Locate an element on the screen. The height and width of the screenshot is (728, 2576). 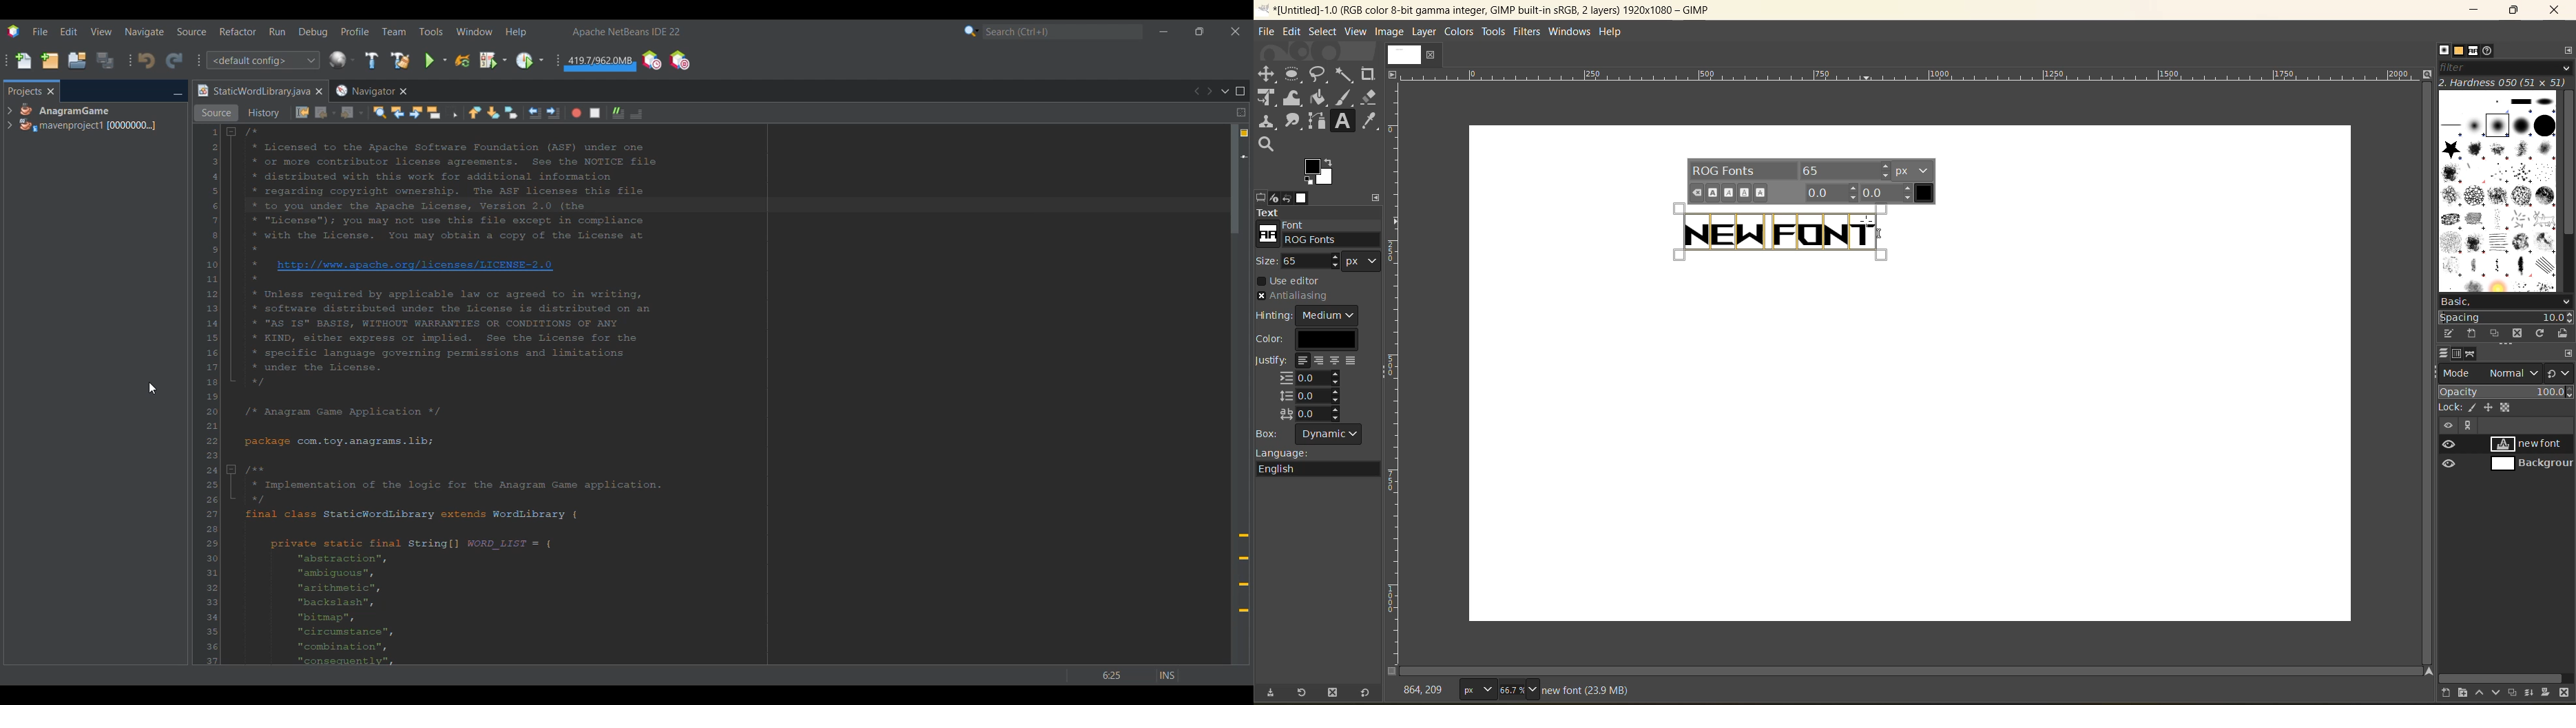
Stop macro recording is located at coordinates (595, 113).